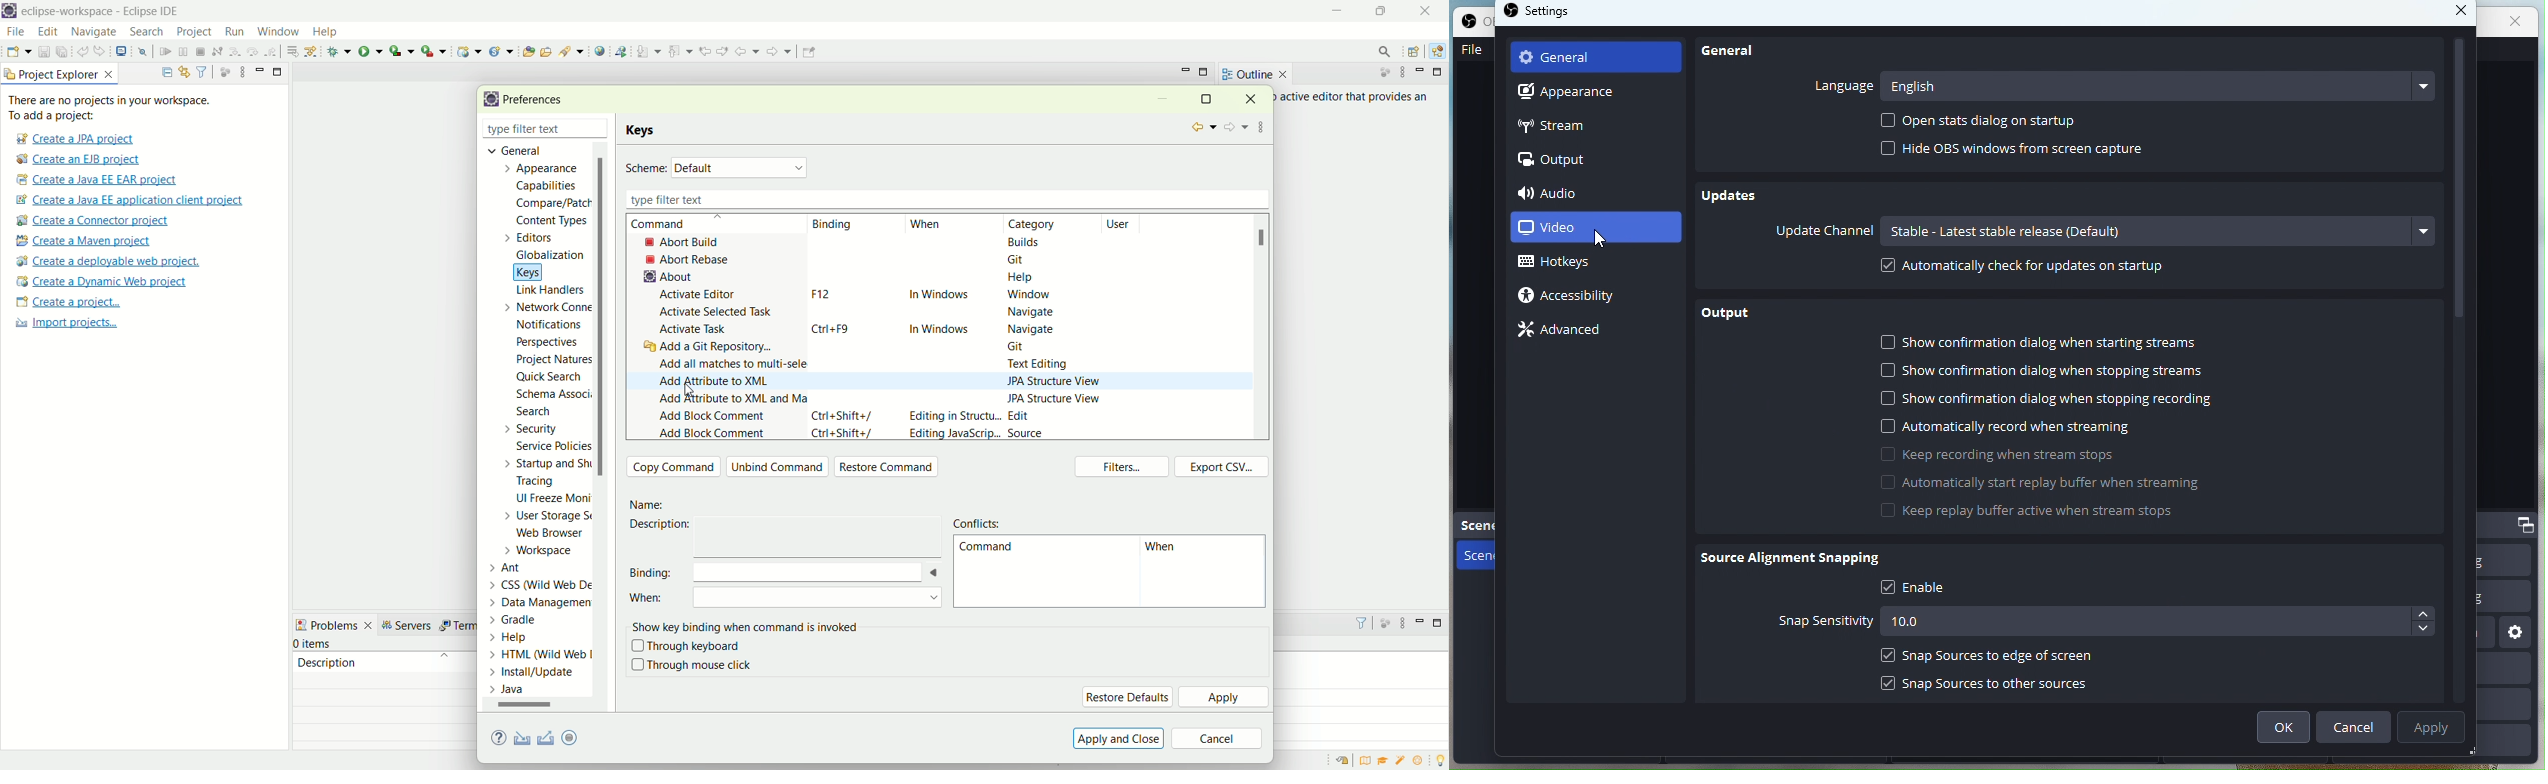 The height and width of the screenshot is (784, 2548). What do you see at coordinates (1604, 235) in the screenshot?
I see `cursor` at bounding box center [1604, 235].